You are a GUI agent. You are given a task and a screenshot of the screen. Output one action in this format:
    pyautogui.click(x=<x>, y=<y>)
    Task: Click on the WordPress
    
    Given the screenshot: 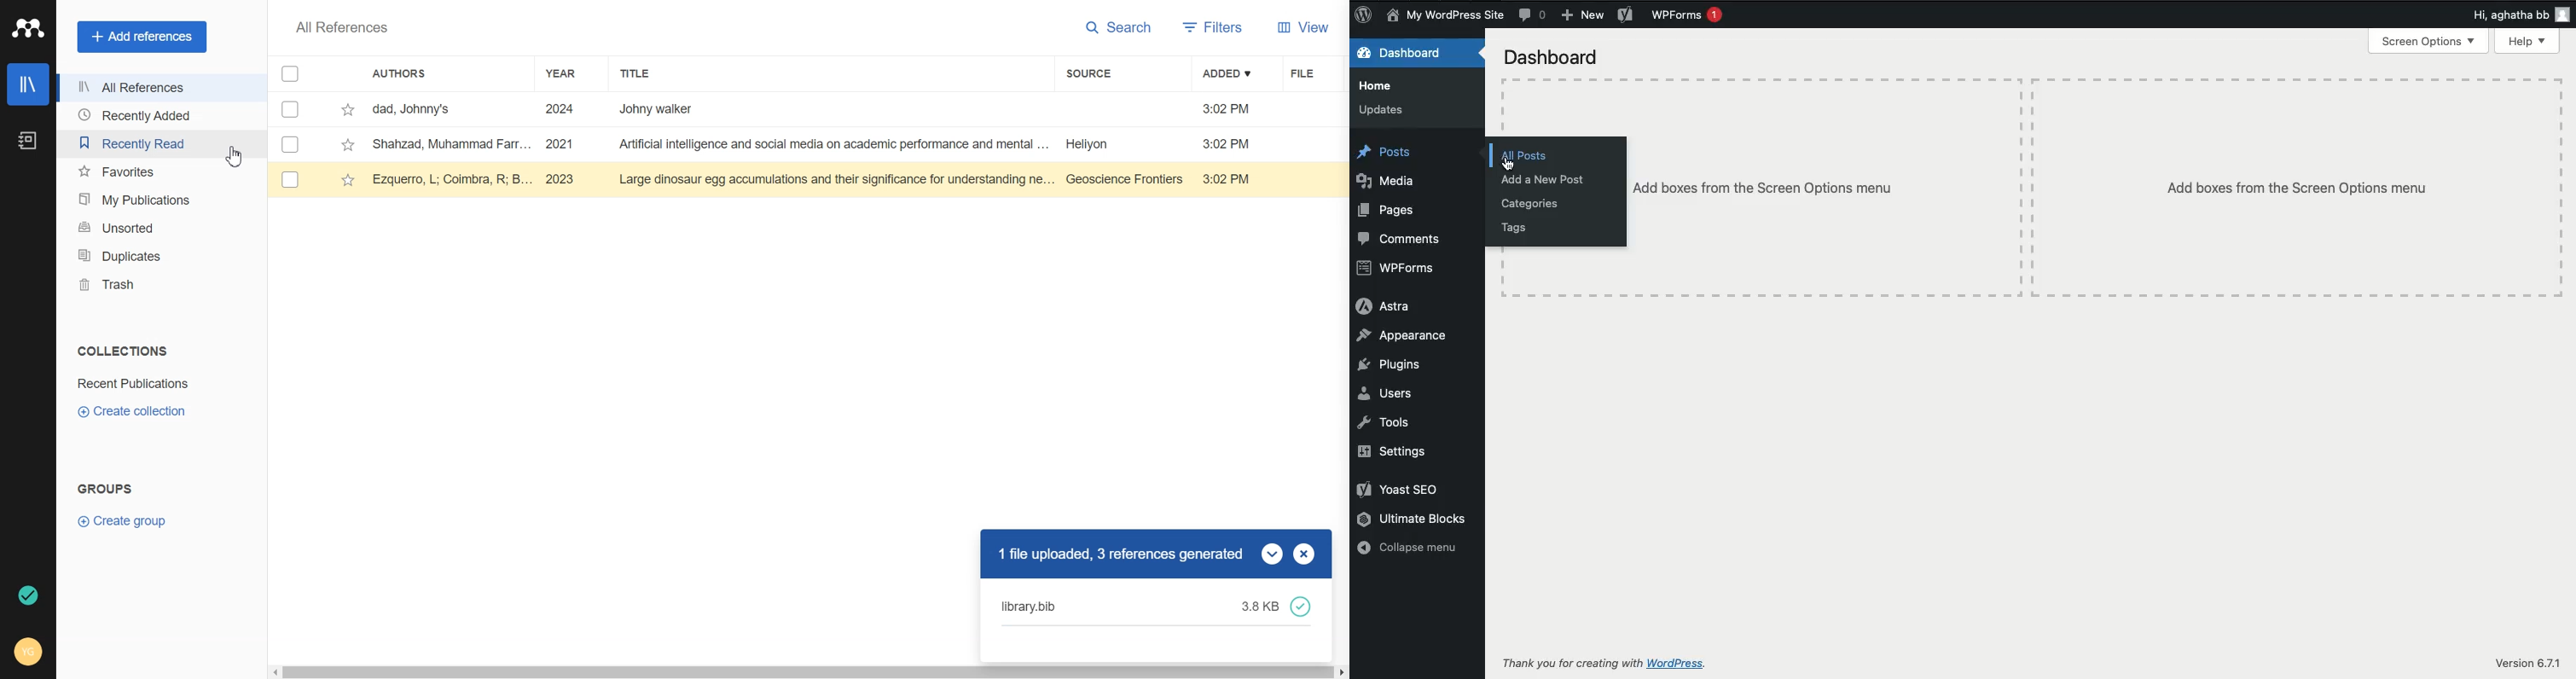 What is the action you would take?
    pyautogui.click(x=1679, y=664)
    